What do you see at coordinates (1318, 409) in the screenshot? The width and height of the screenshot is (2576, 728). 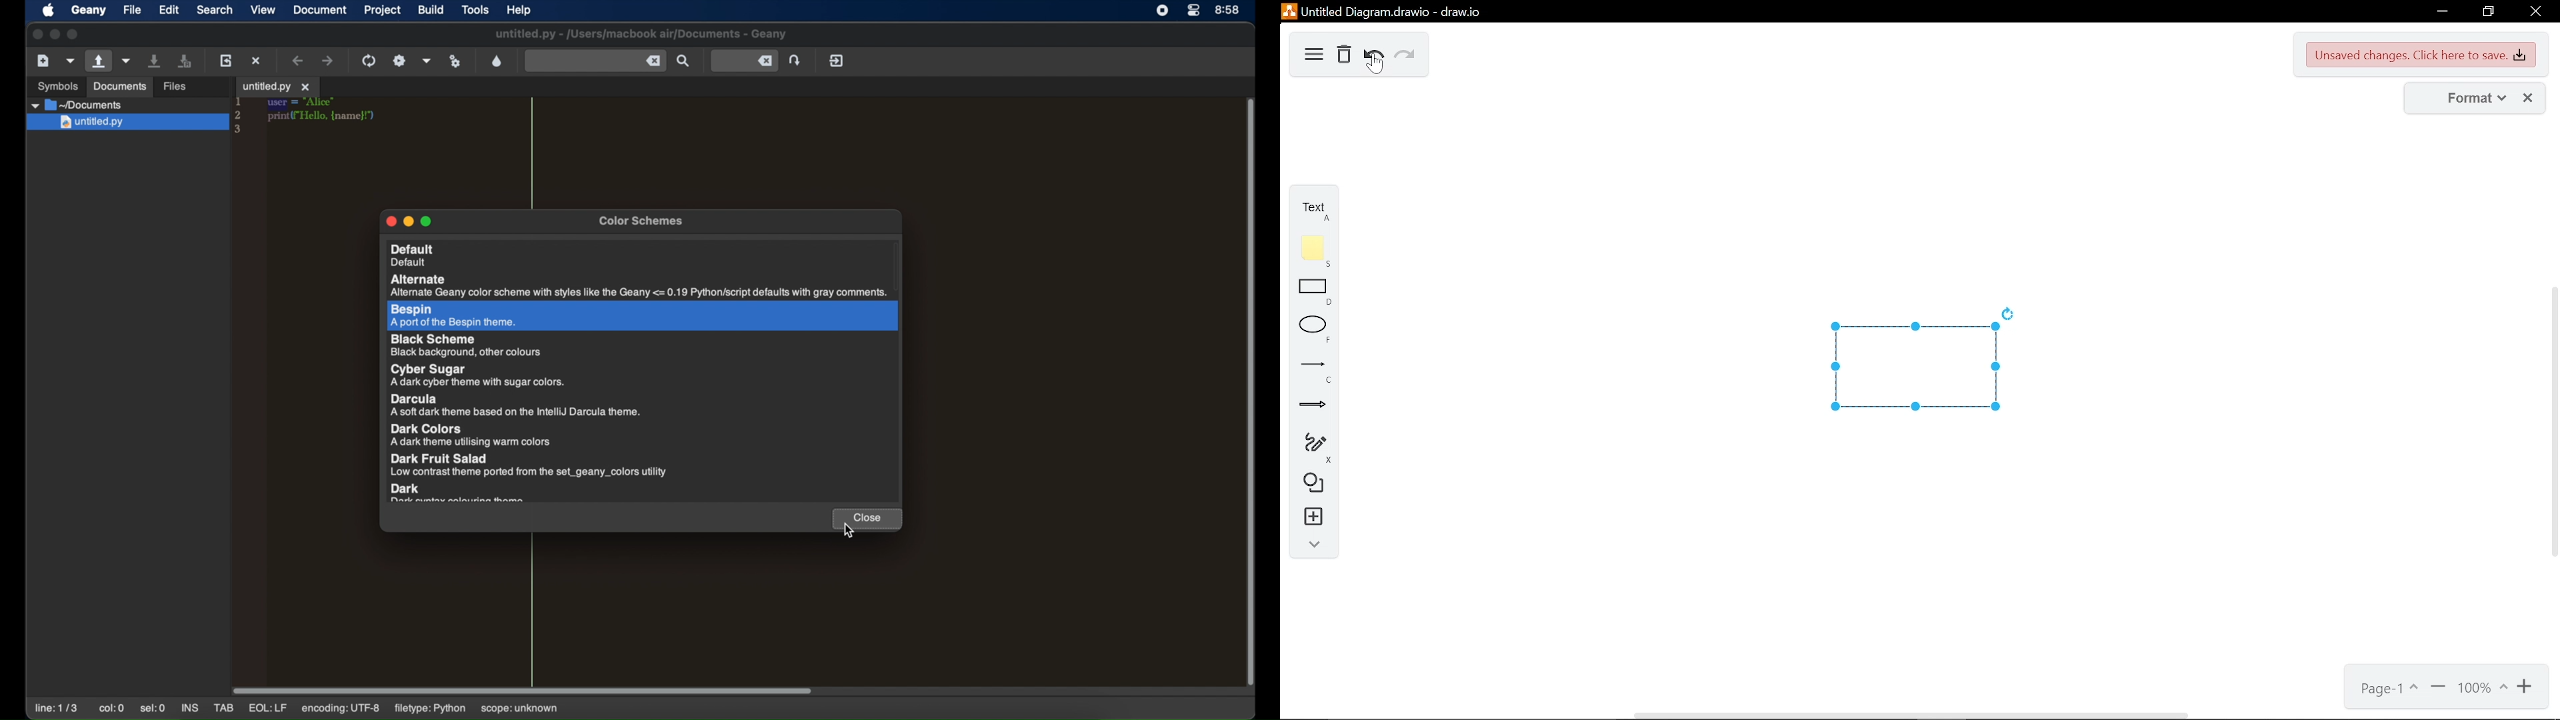 I see `arrow` at bounding box center [1318, 409].